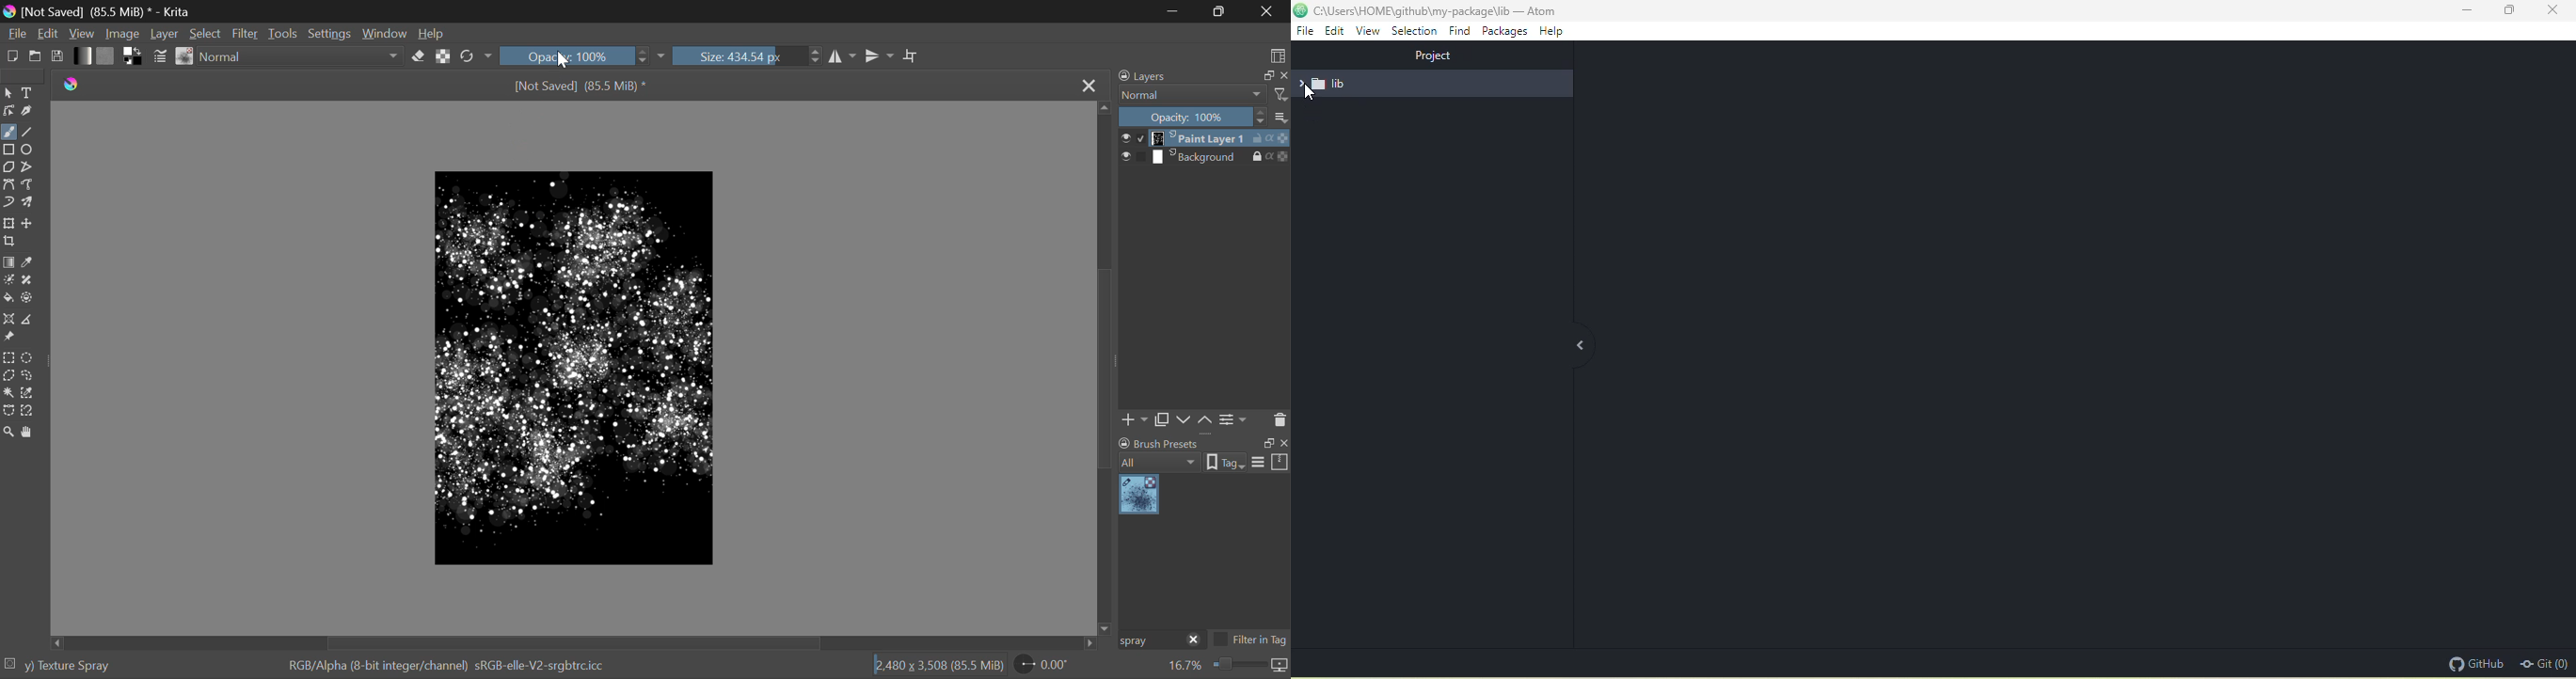 The width and height of the screenshot is (2576, 700). Describe the element at coordinates (8, 298) in the screenshot. I see `Fill` at that location.